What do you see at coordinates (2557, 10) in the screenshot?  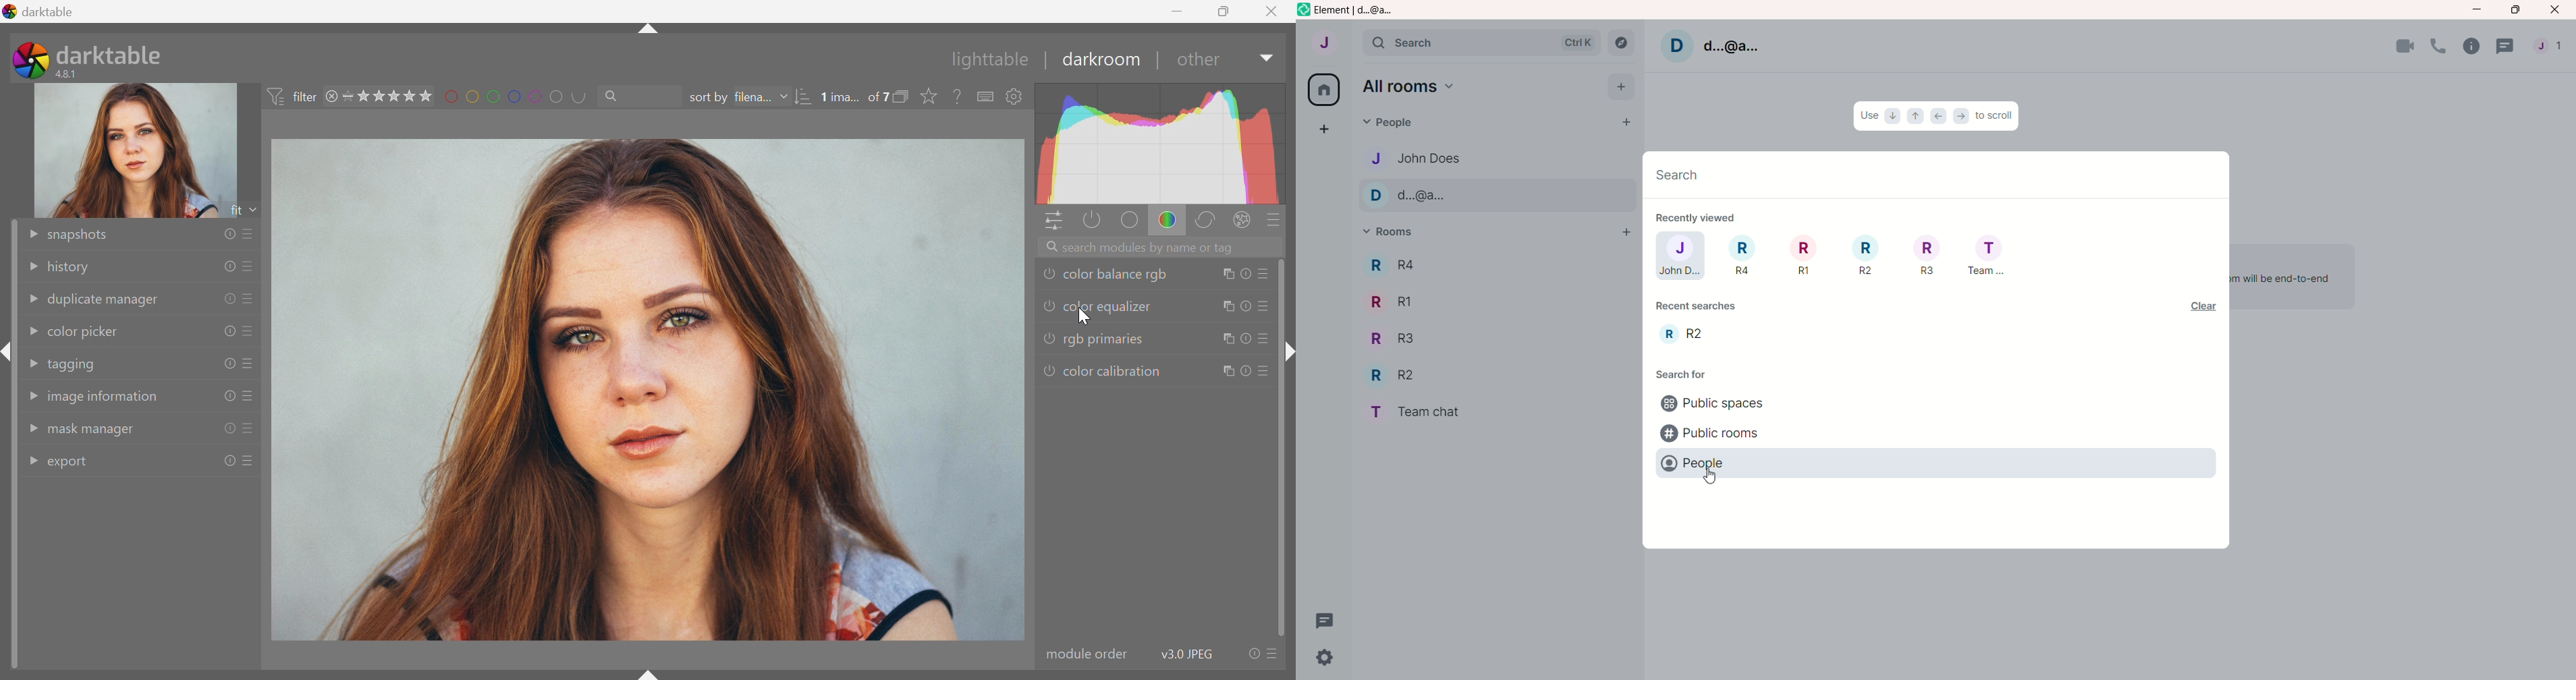 I see `close` at bounding box center [2557, 10].